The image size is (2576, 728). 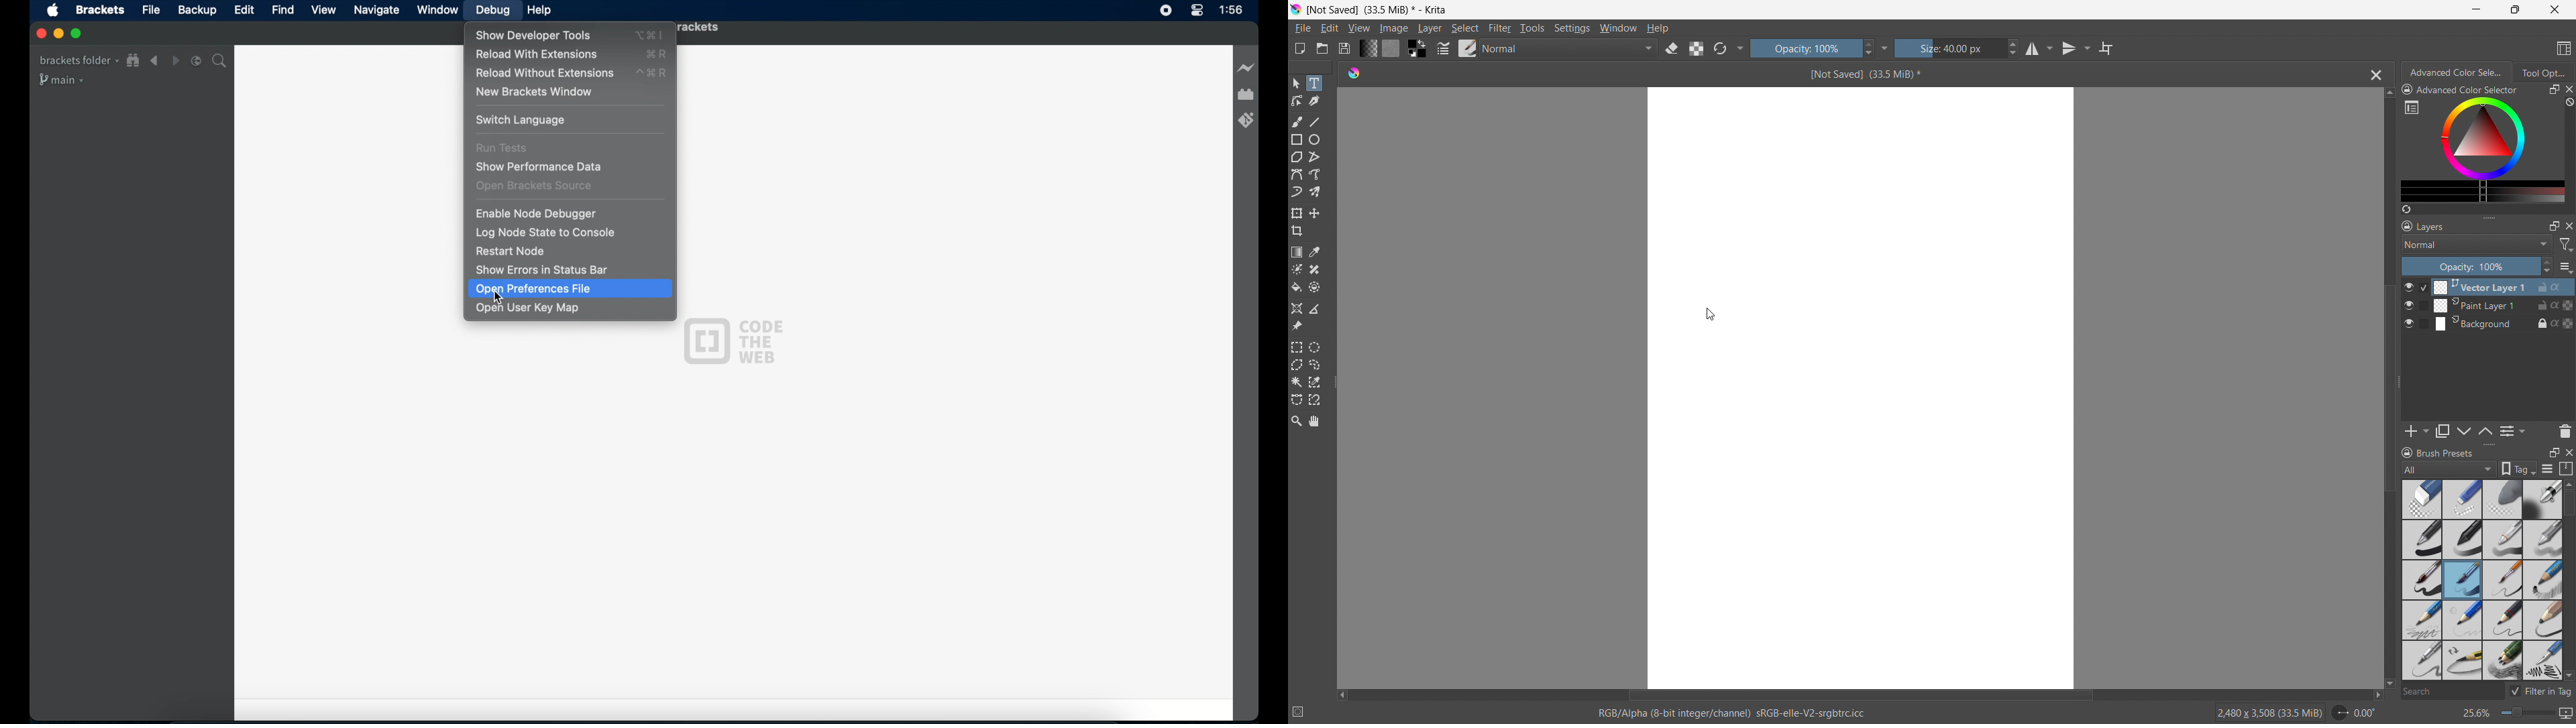 What do you see at coordinates (1658, 27) in the screenshot?
I see `help` at bounding box center [1658, 27].